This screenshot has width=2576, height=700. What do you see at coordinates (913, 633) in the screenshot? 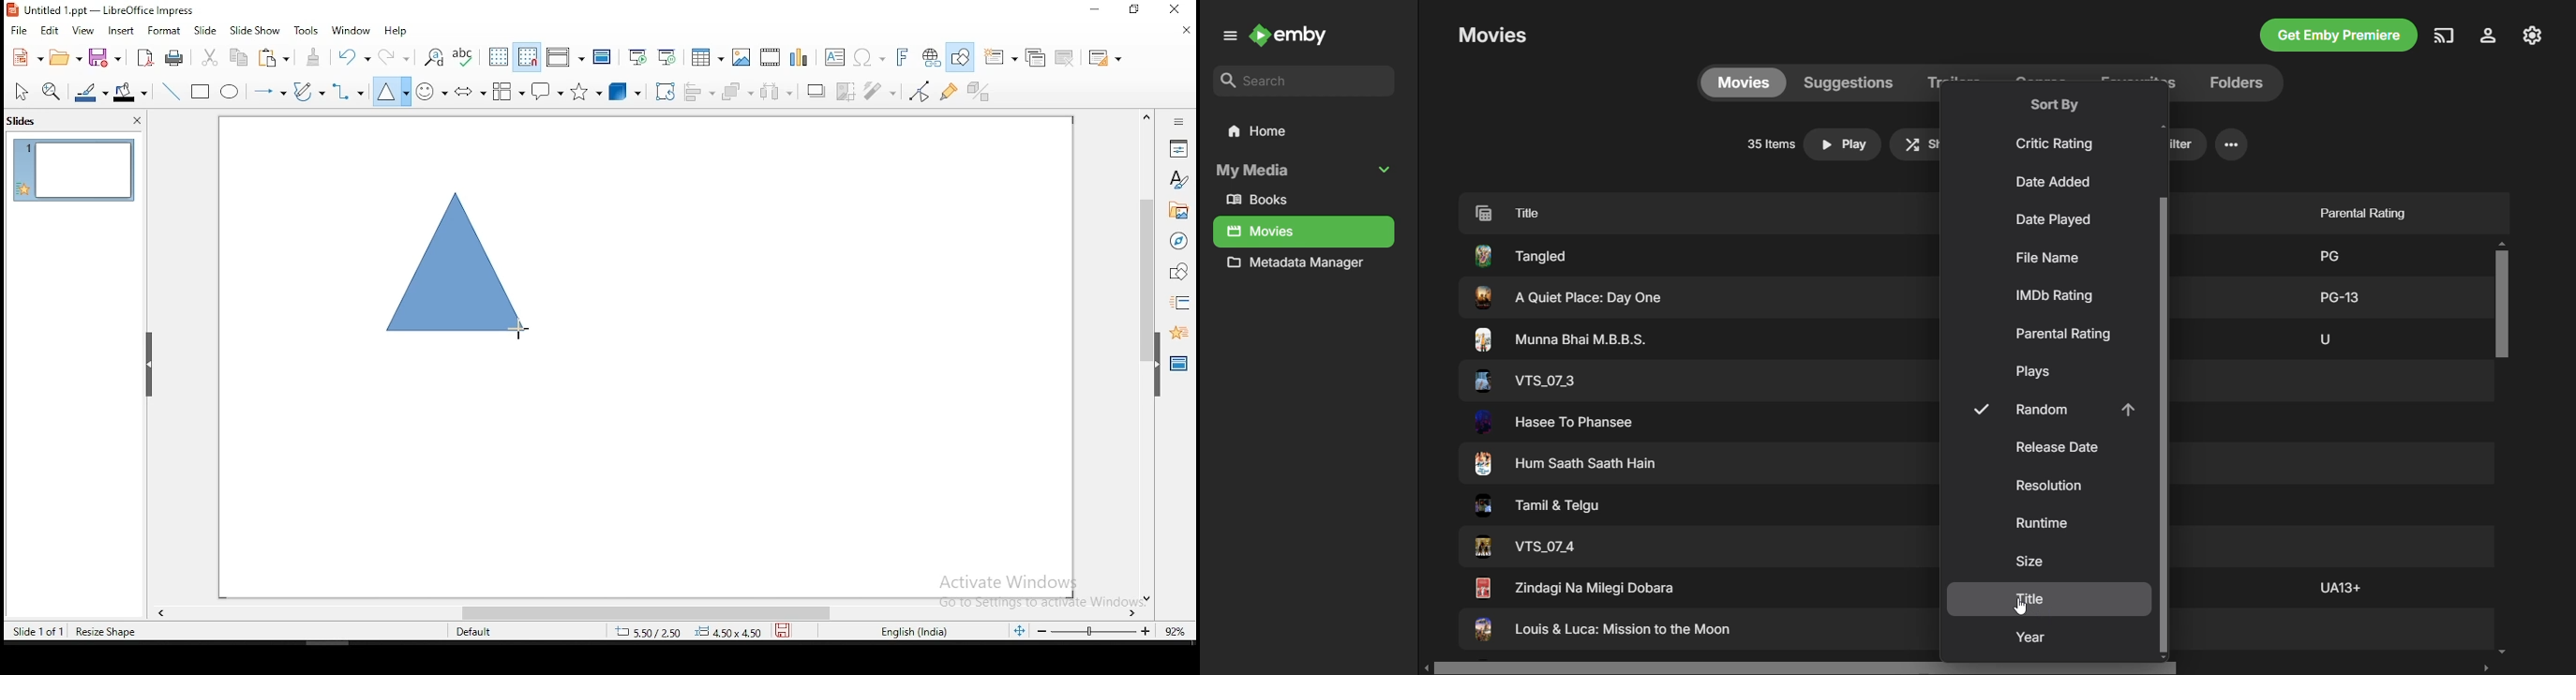
I see `English (India)` at bounding box center [913, 633].